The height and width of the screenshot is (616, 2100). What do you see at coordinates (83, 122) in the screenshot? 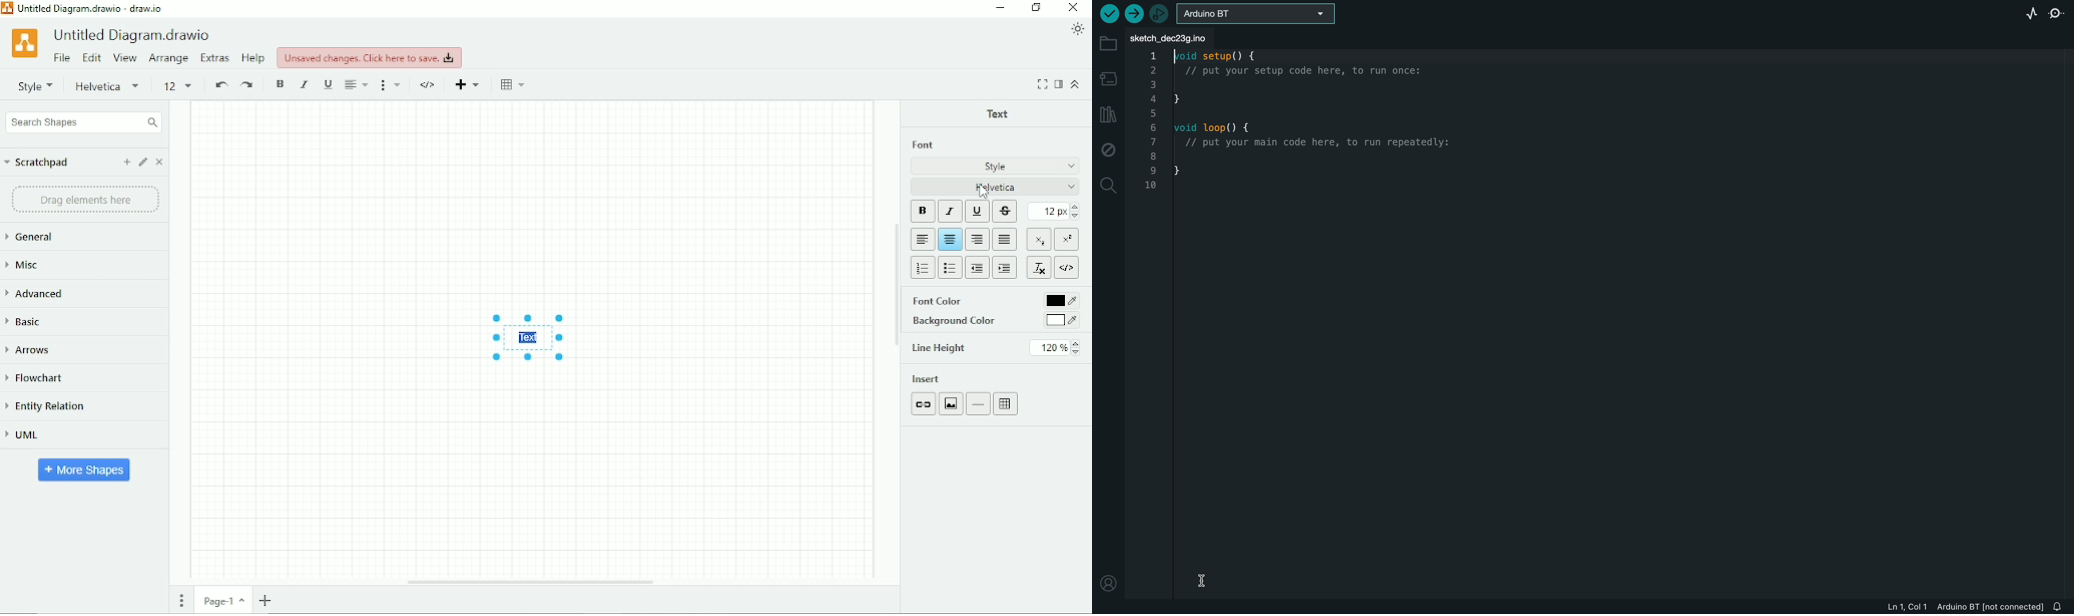
I see `Search Shapes` at bounding box center [83, 122].